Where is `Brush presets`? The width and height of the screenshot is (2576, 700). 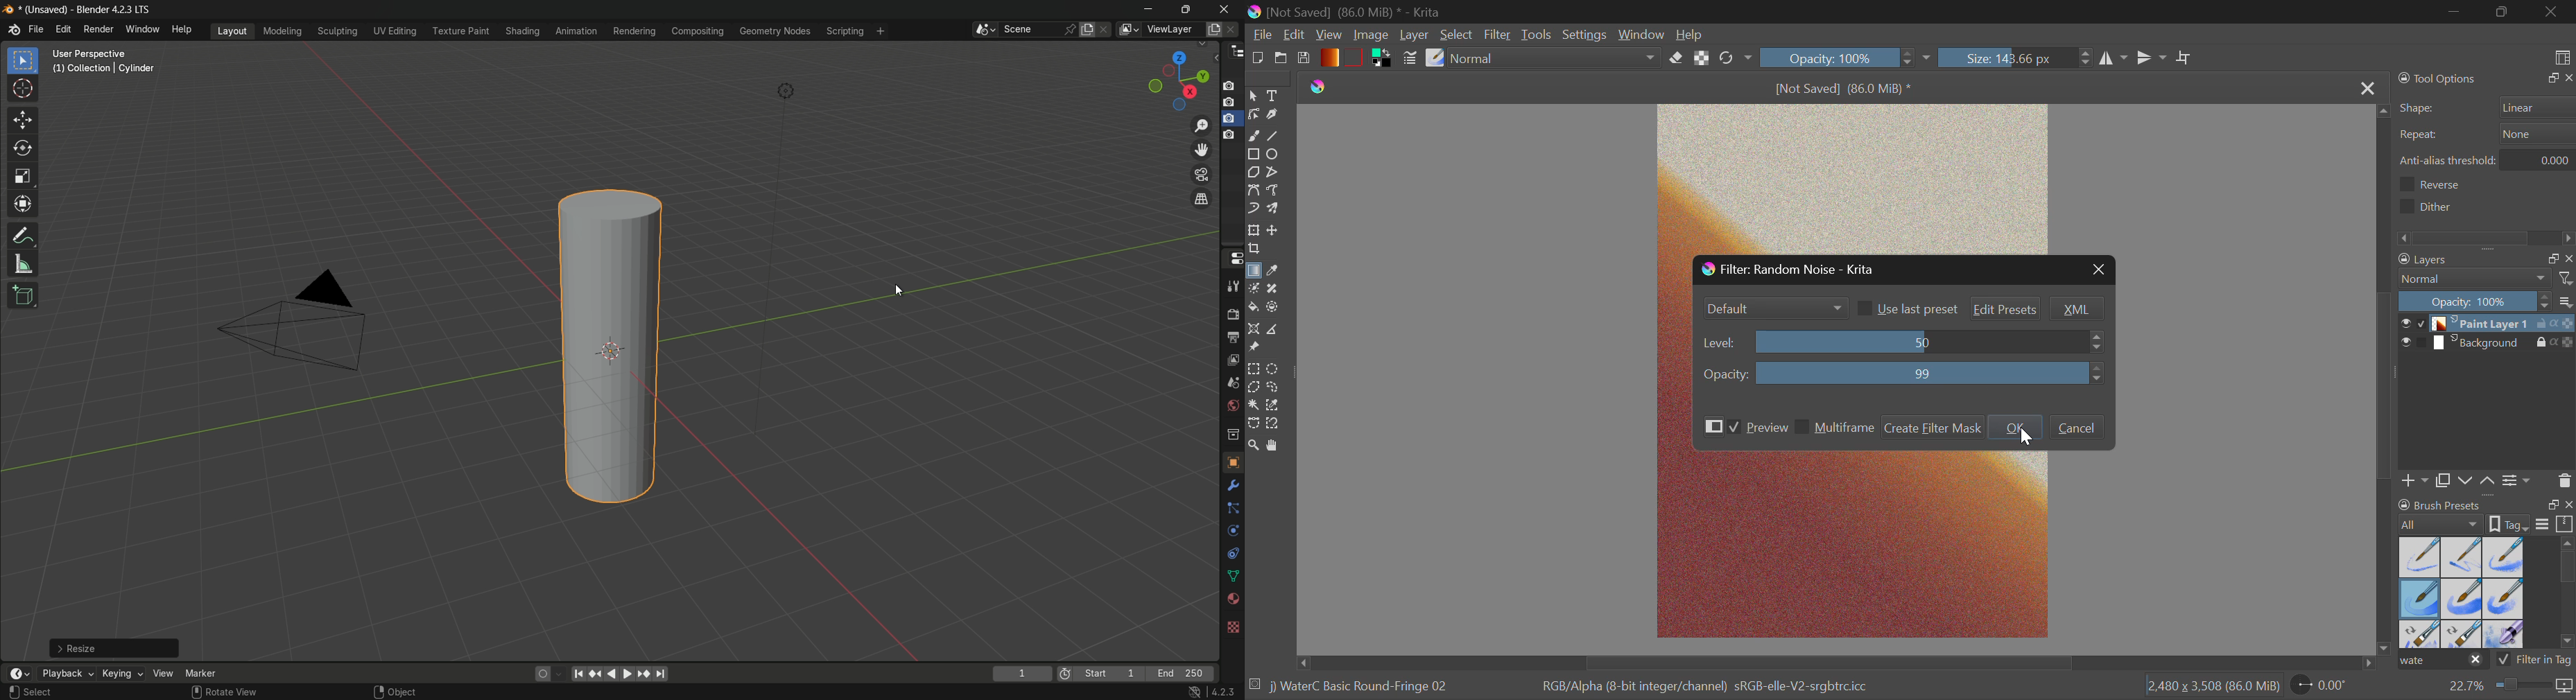 Brush presets is located at coordinates (2442, 504).